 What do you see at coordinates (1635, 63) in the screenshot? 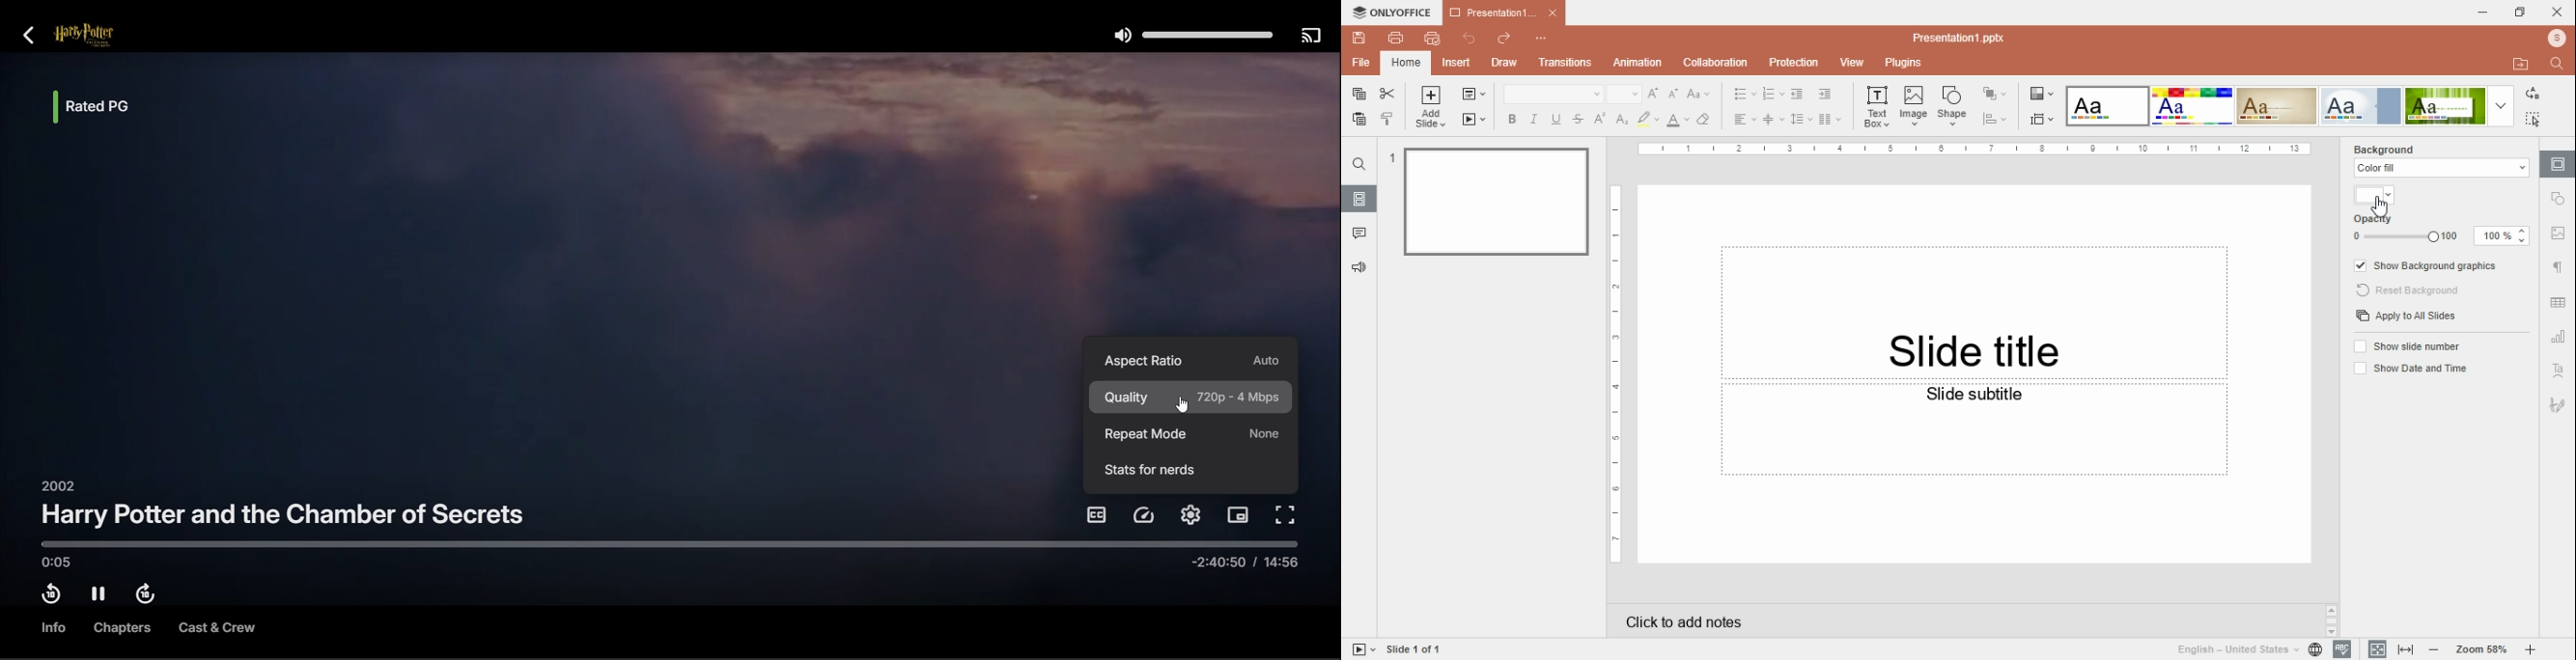
I see `animation` at bounding box center [1635, 63].